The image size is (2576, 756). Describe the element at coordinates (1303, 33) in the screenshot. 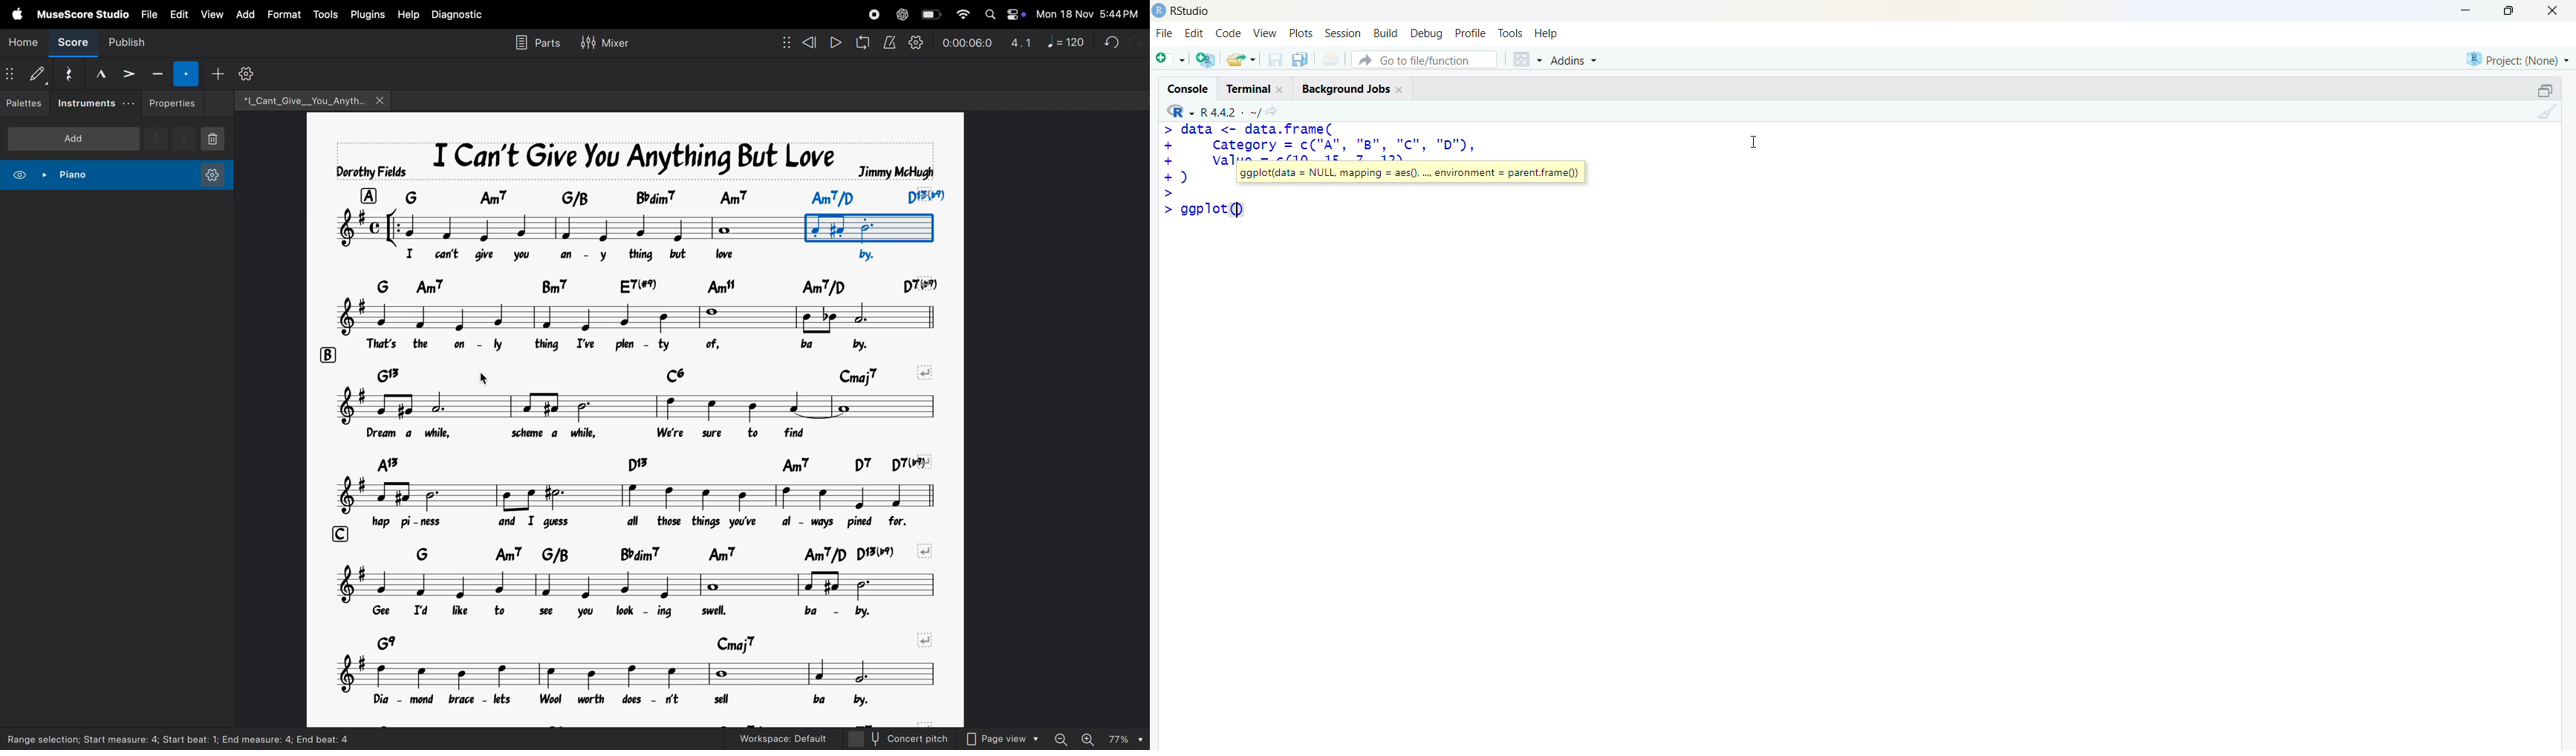

I see `plots` at that location.